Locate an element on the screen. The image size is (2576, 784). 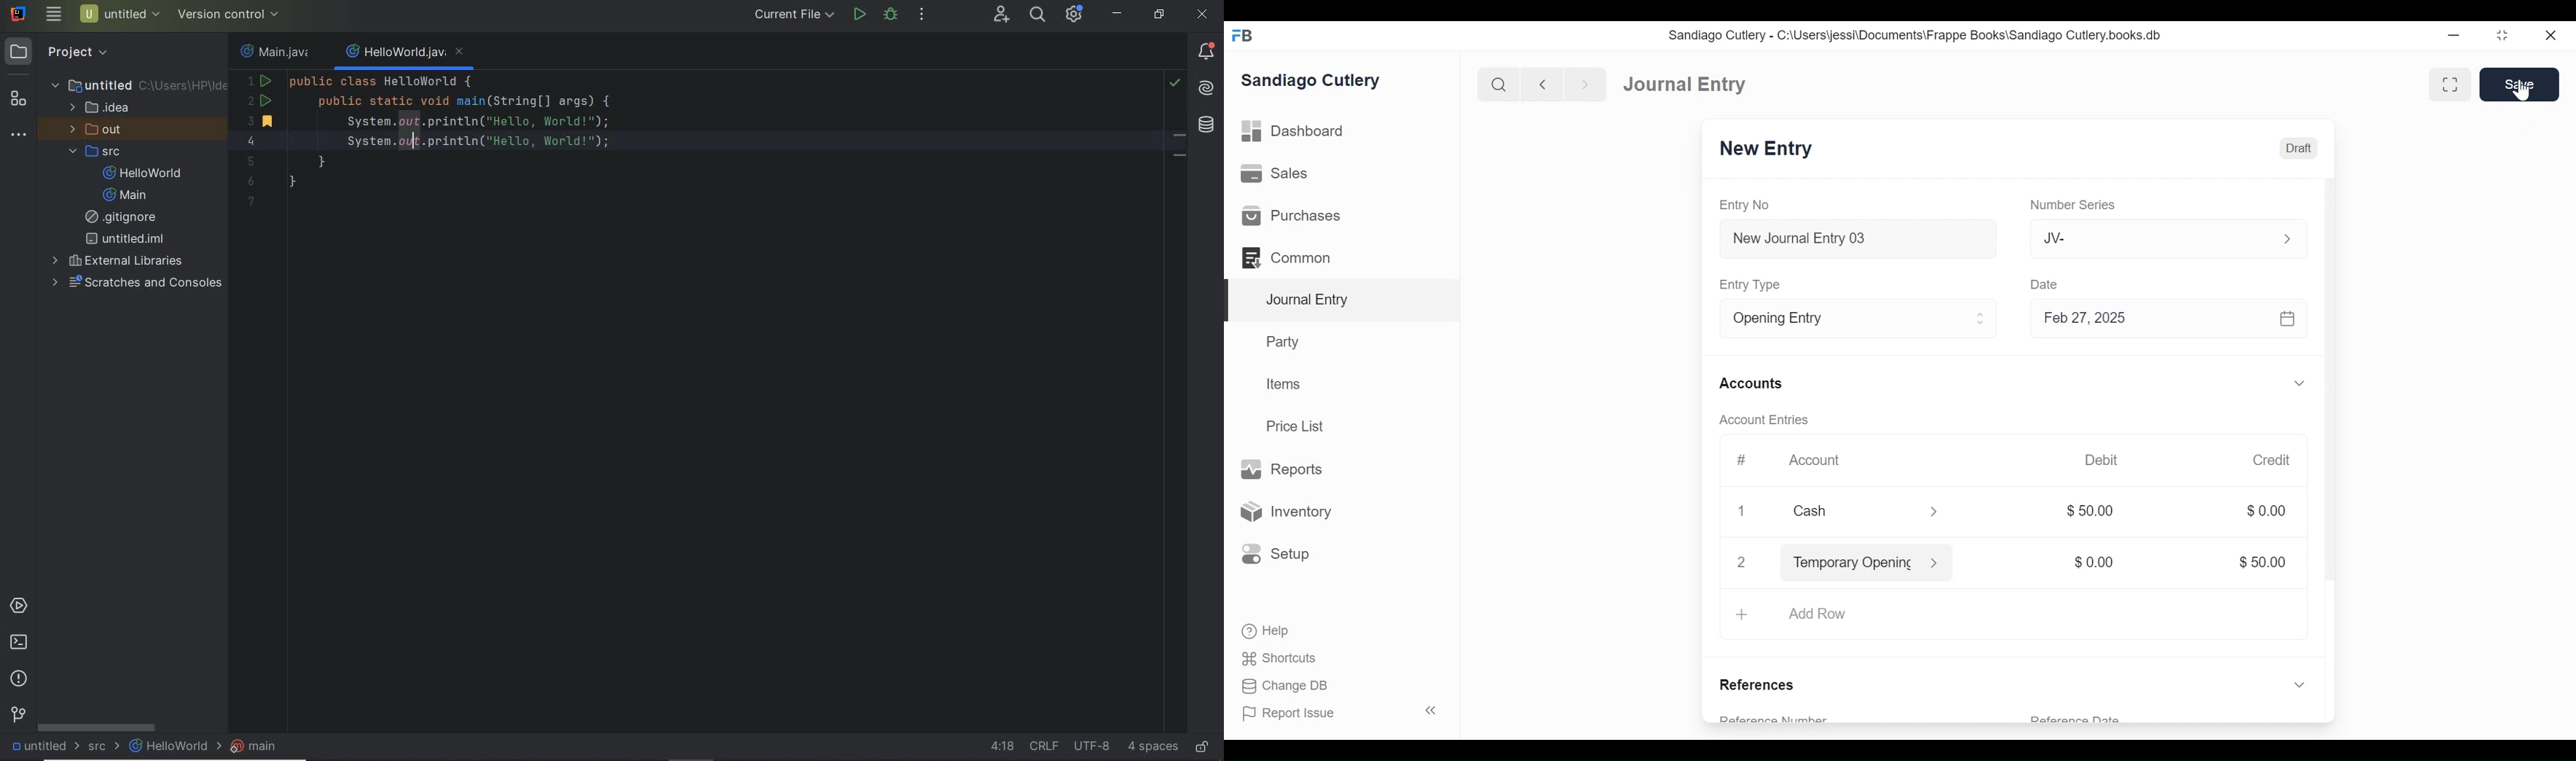
Date is located at coordinates (2046, 284).